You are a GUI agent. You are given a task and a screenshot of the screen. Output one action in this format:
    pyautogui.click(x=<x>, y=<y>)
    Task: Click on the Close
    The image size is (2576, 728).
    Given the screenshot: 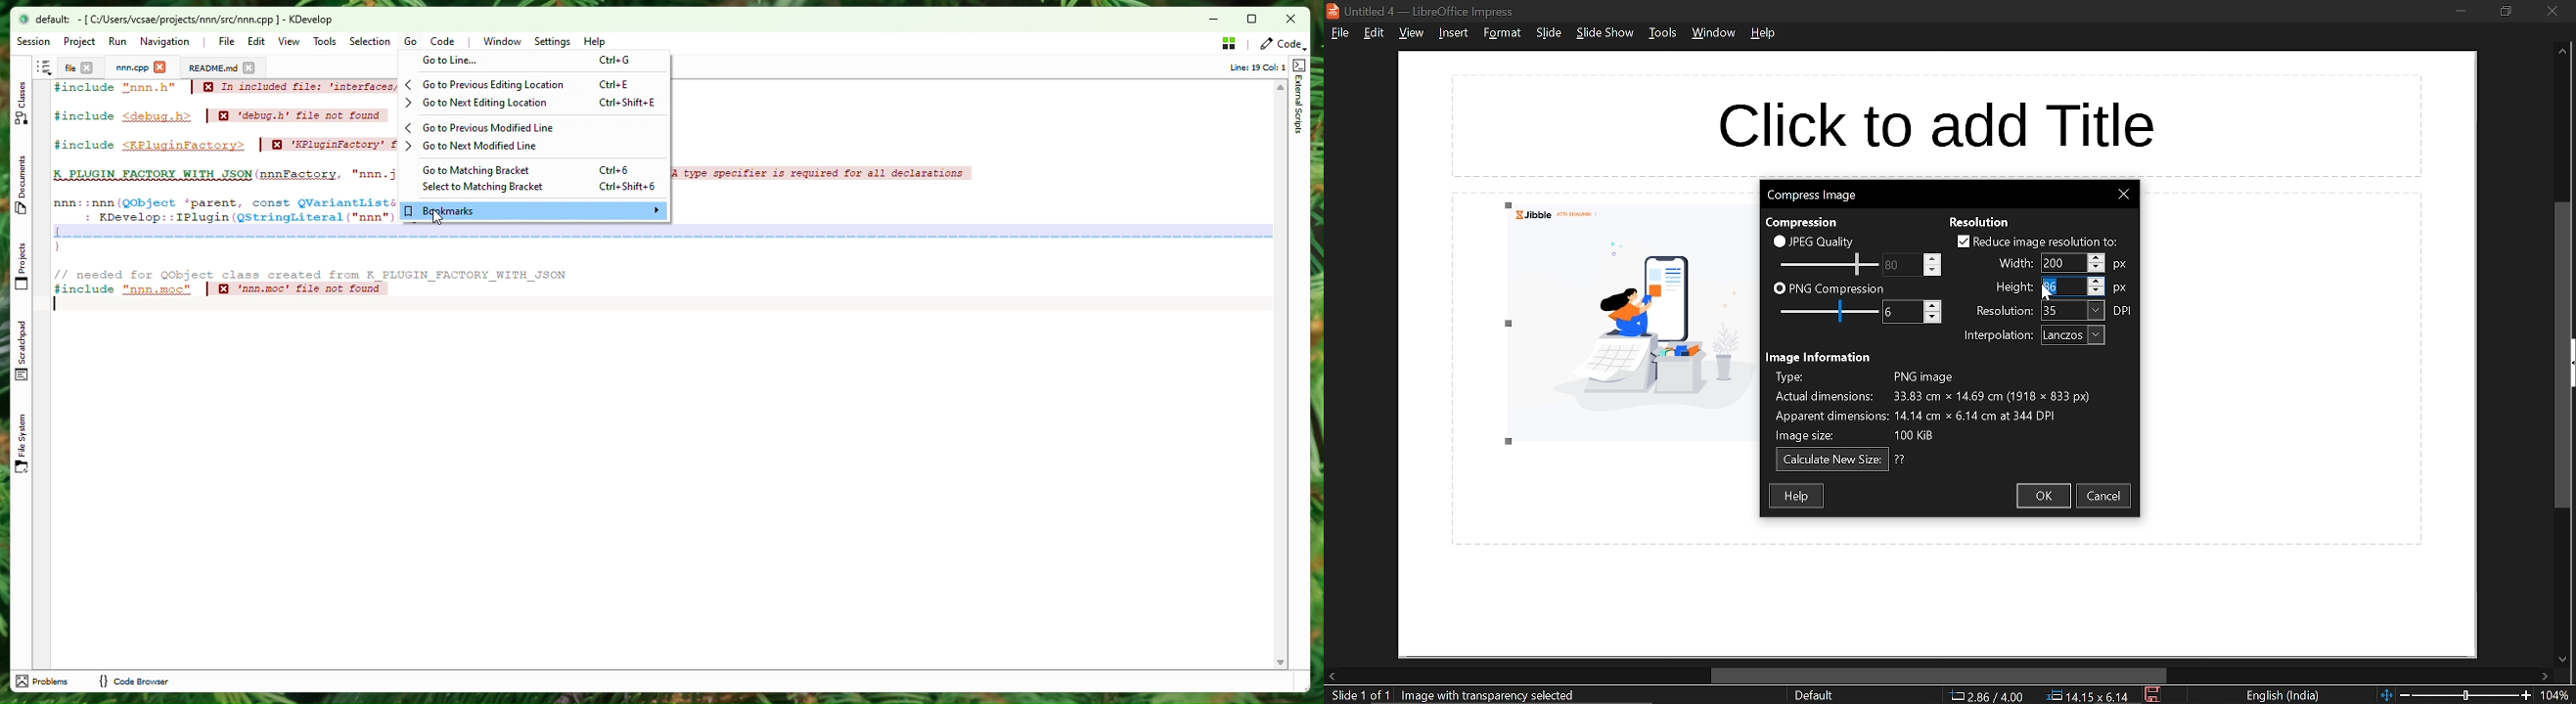 What is the action you would take?
    pyautogui.click(x=2123, y=195)
    